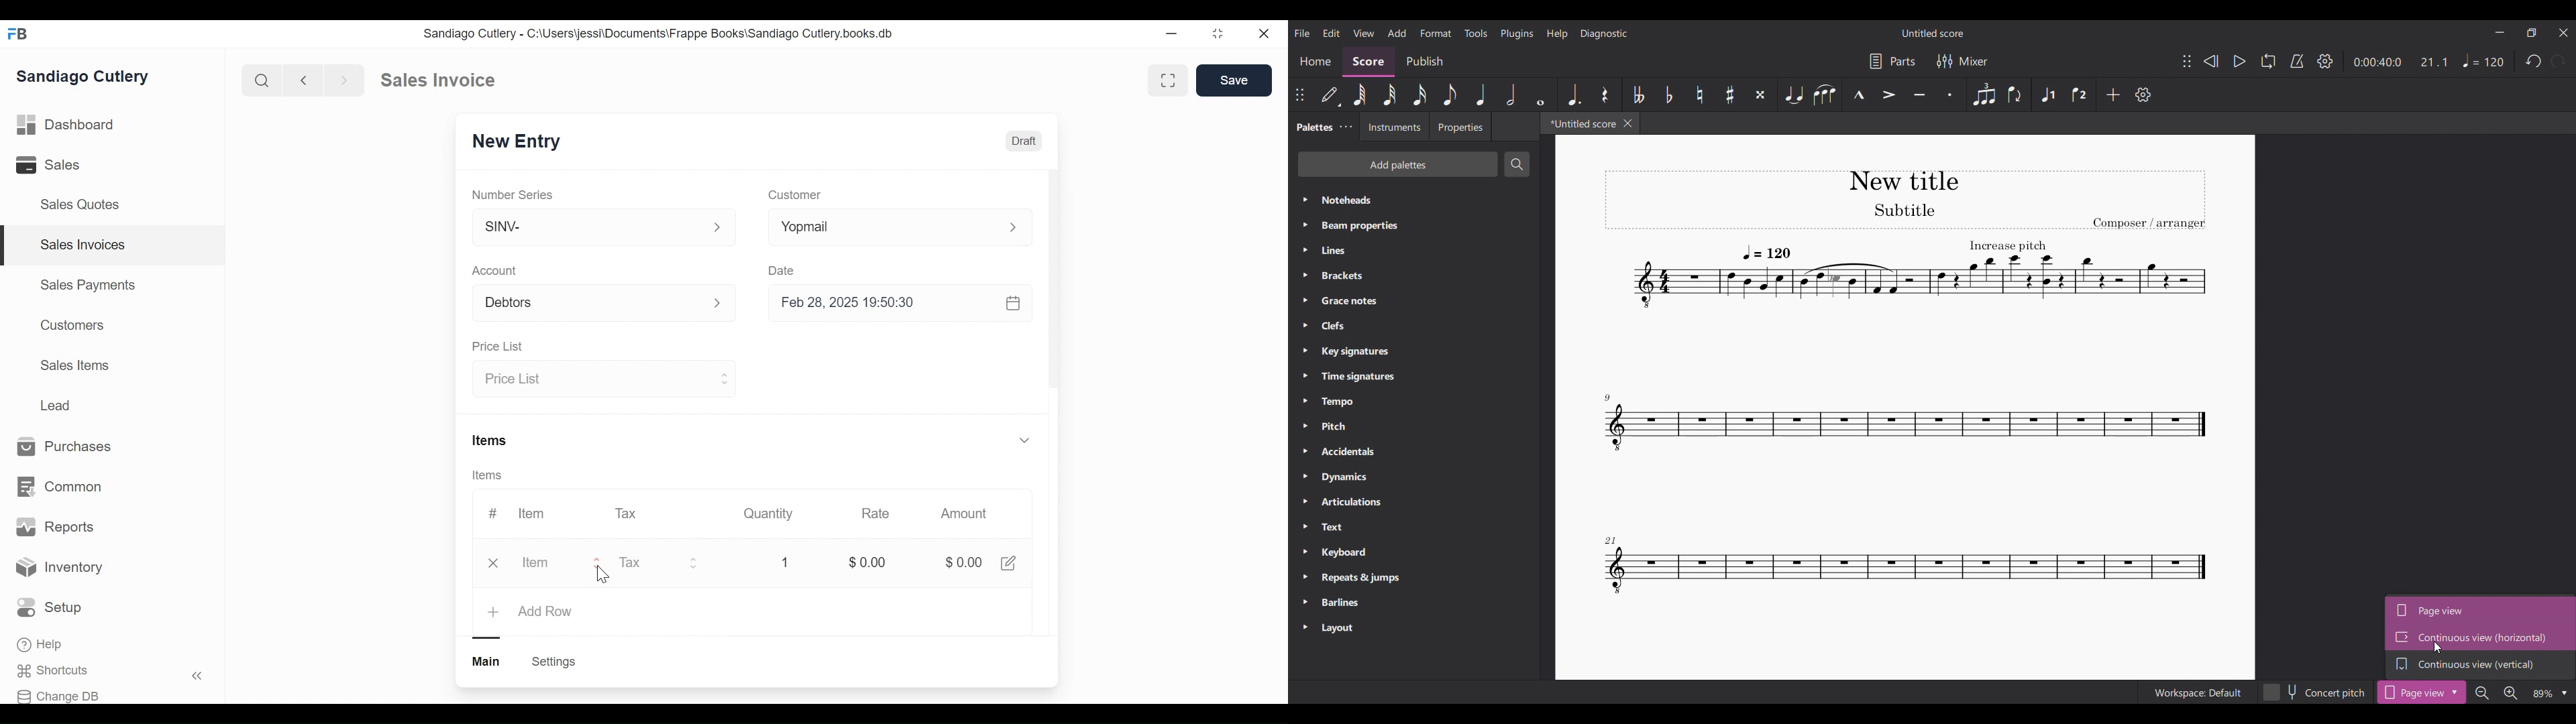 This screenshot has width=2576, height=728. What do you see at coordinates (543, 564) in the screenshot?
I see `Item ` at bounding box center [543, 564].